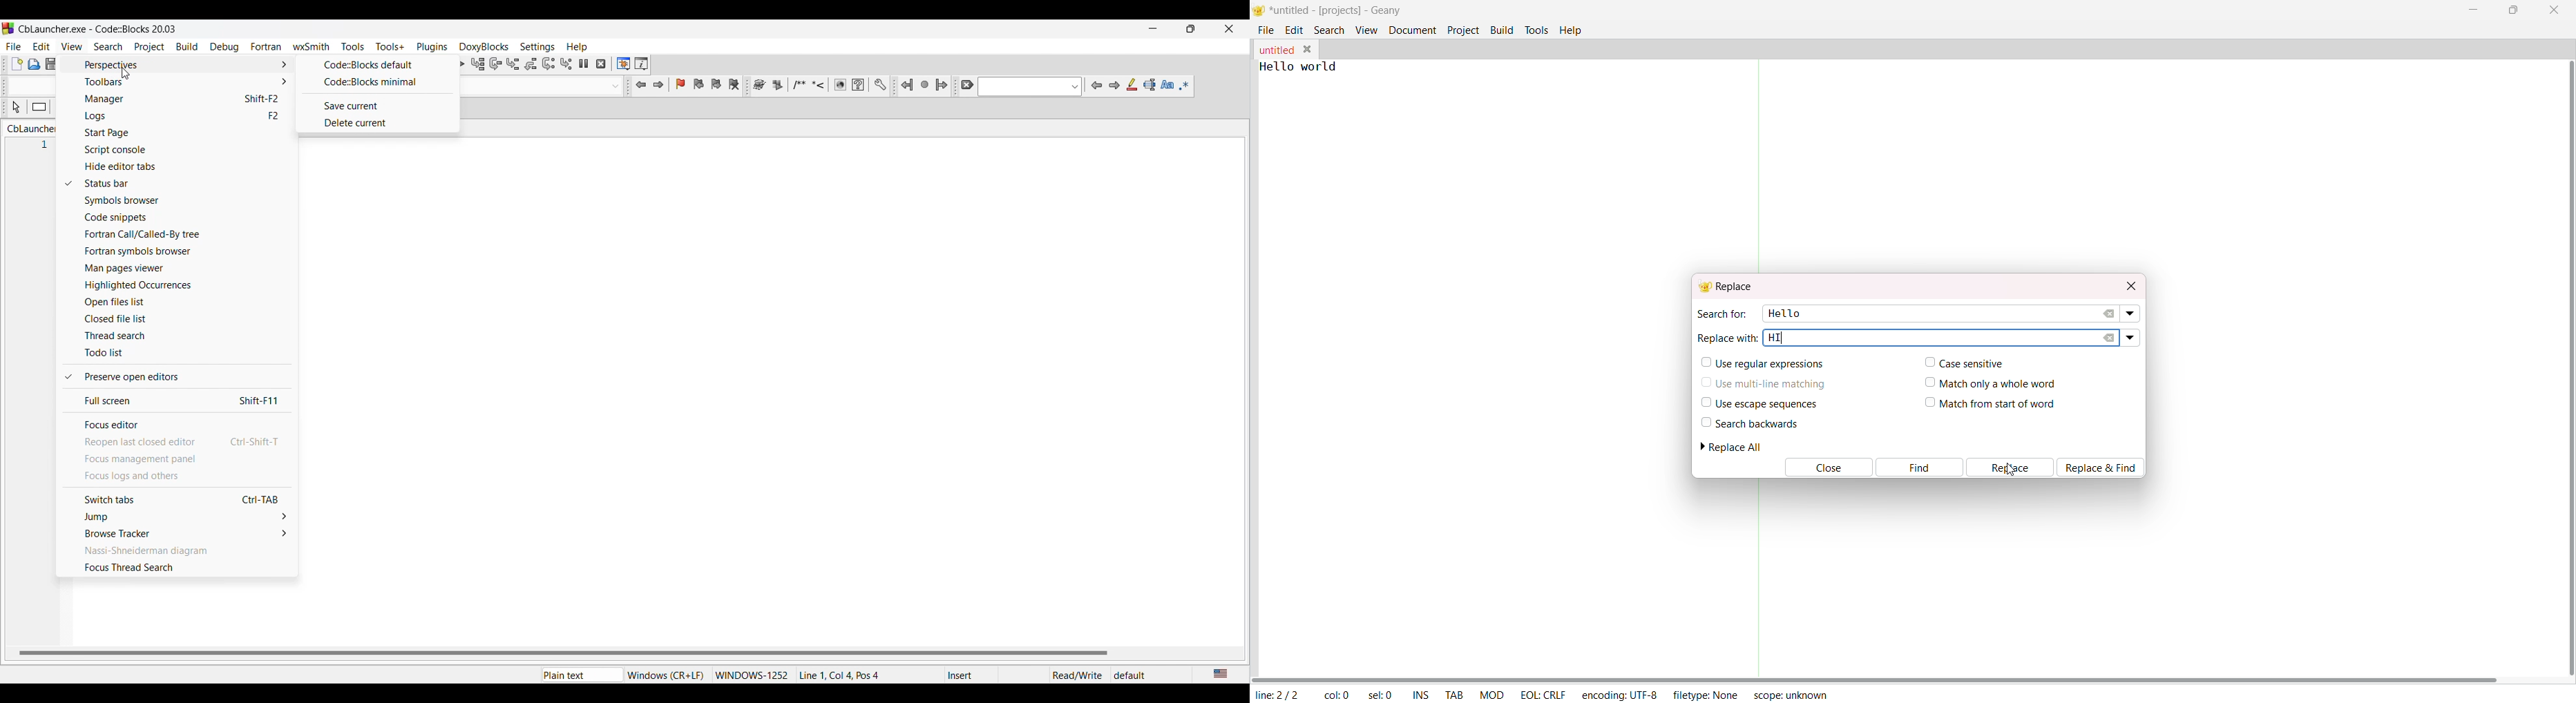 Image resolution: width=2576 pixels, height=728 pixels. Describe the element at coordinates (578, 47) in the screenshot. I see `Help menu` at that location.